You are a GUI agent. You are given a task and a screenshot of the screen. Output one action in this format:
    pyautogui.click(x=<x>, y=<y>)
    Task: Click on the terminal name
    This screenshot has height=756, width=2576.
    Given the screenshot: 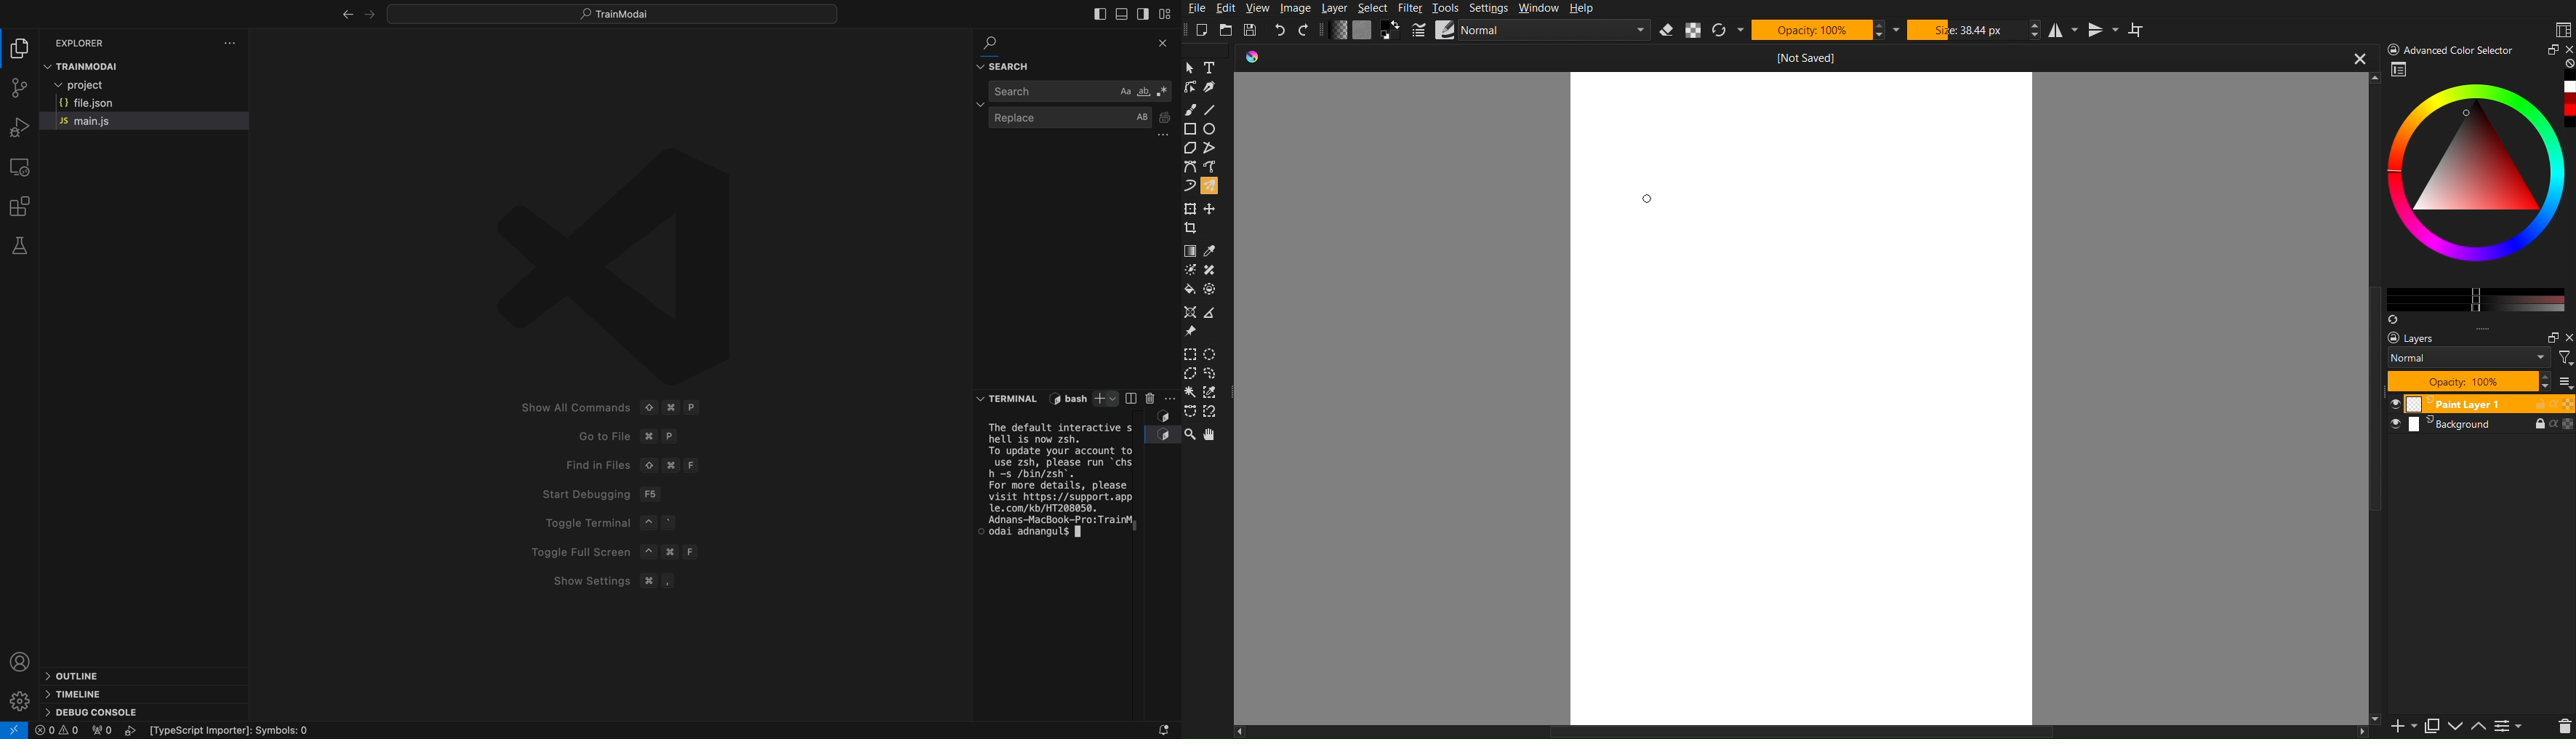 What is the action you would take?
    pyautogui.click(x=1067, y=398)
    